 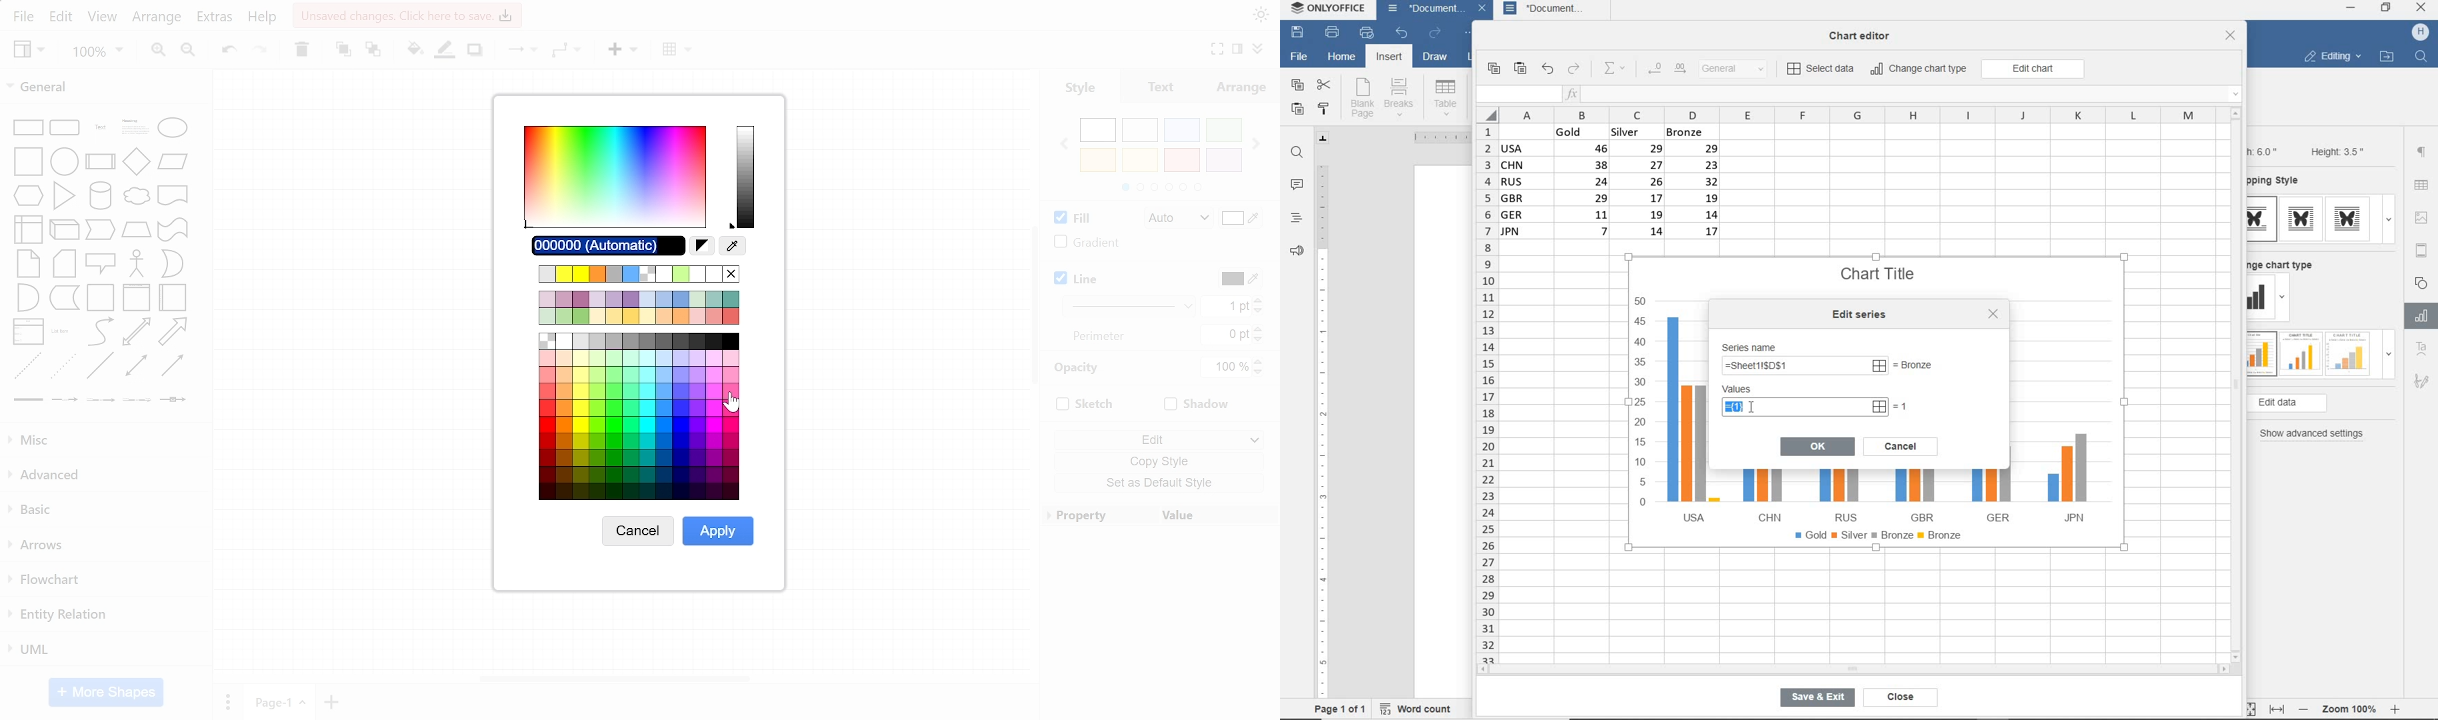 What do you see at coordinates (1618, 69) in the screenshot?
I see `summation` at bounding box center [1618, 69].